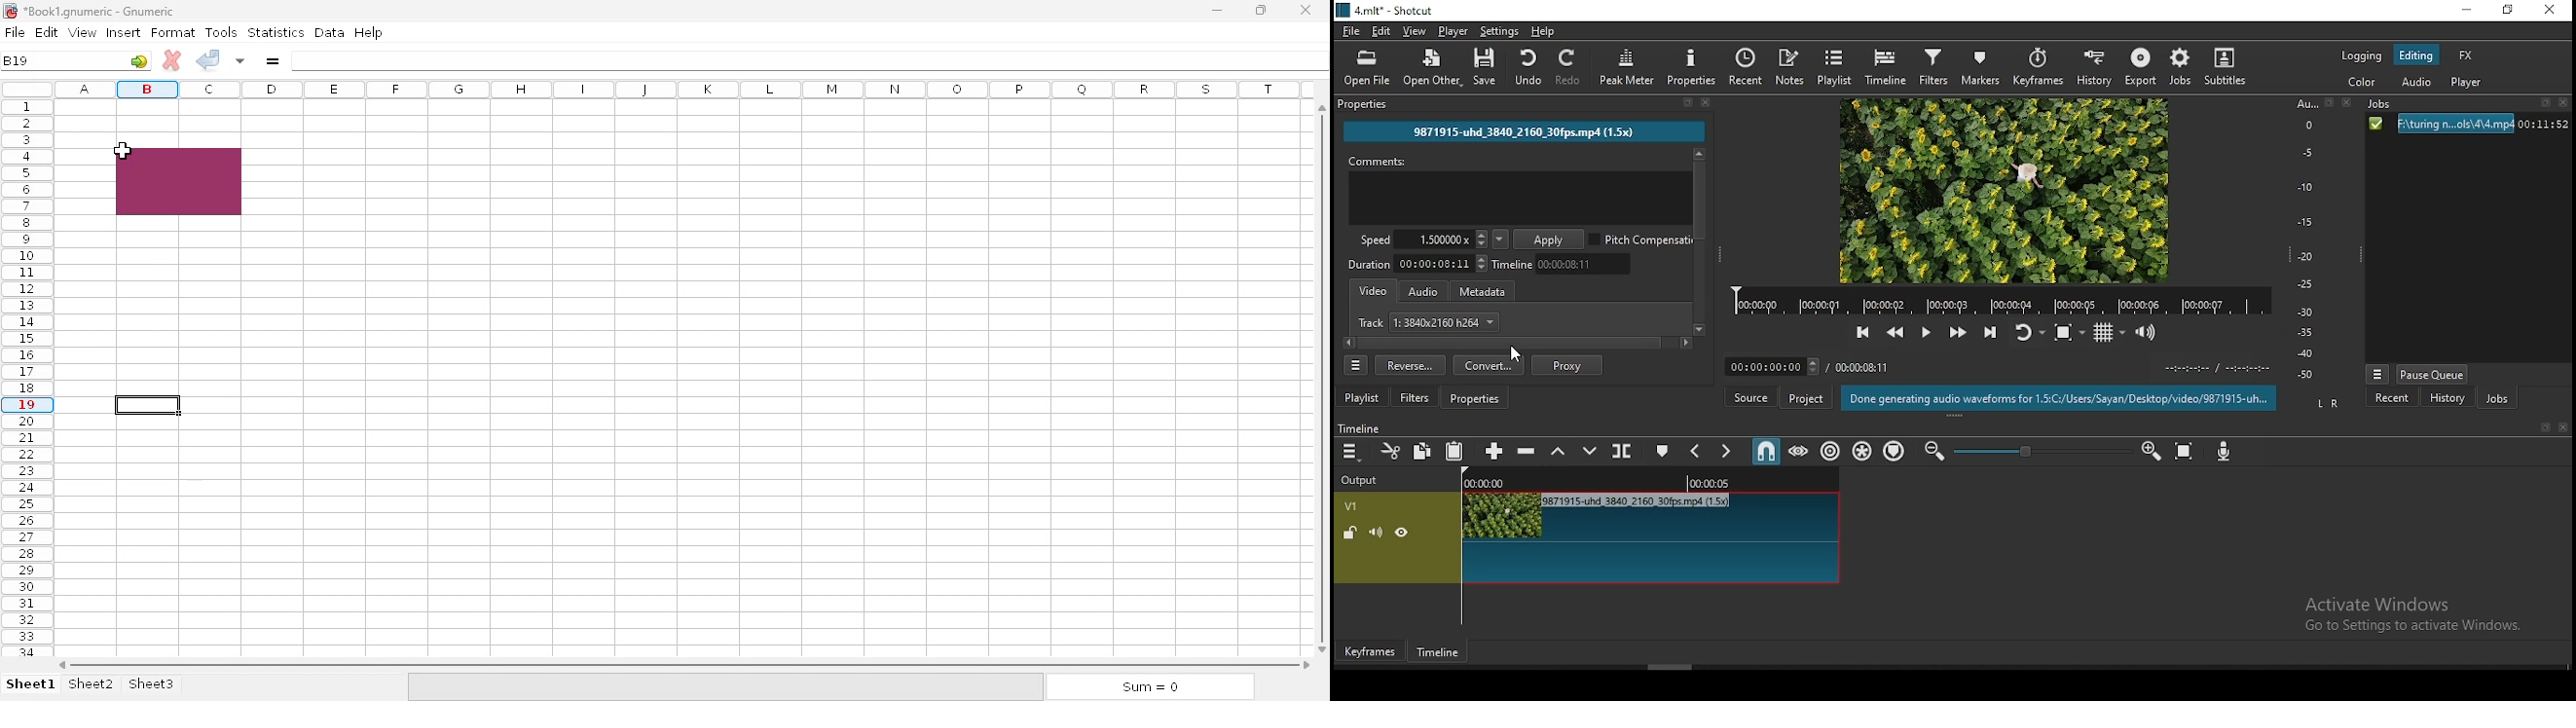 Image resolution: width=2576 pixels, height=728 pixels. Describe the element at coordinates (1412, 30) in the screenshot. I see `view` at that location.